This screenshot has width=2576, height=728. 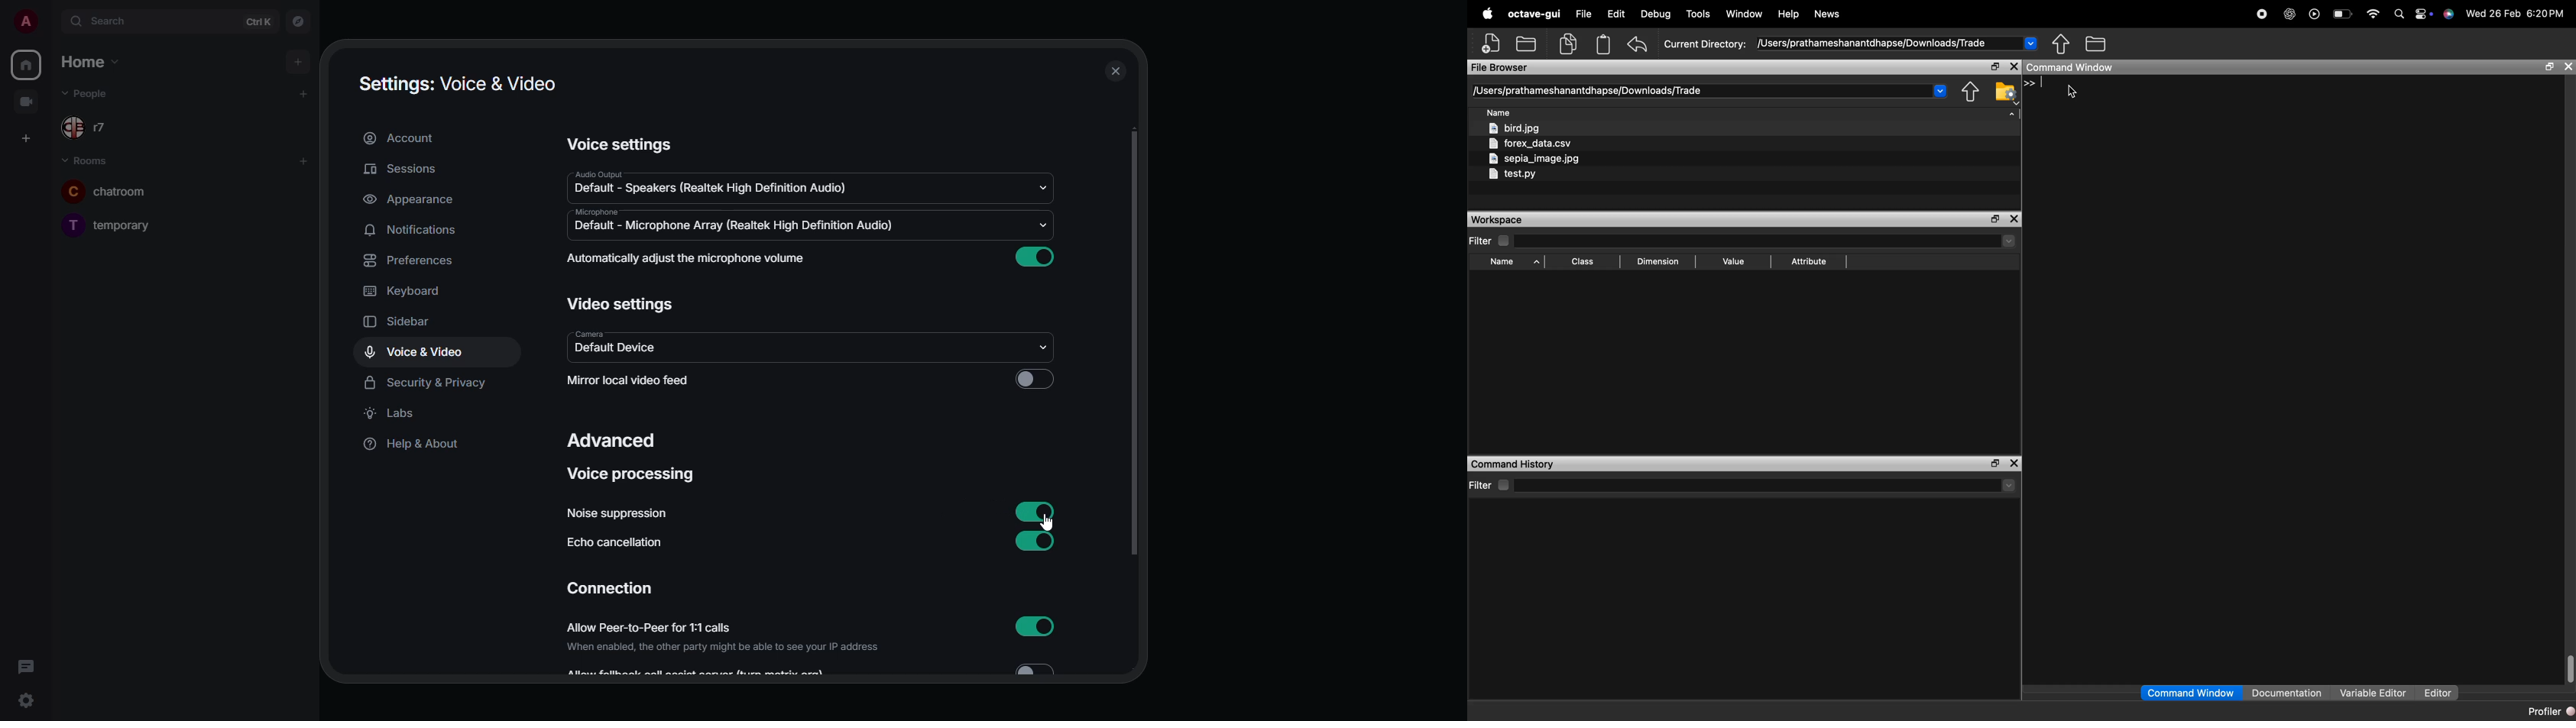 I want to click on advanced, so click(x=608, y=442).